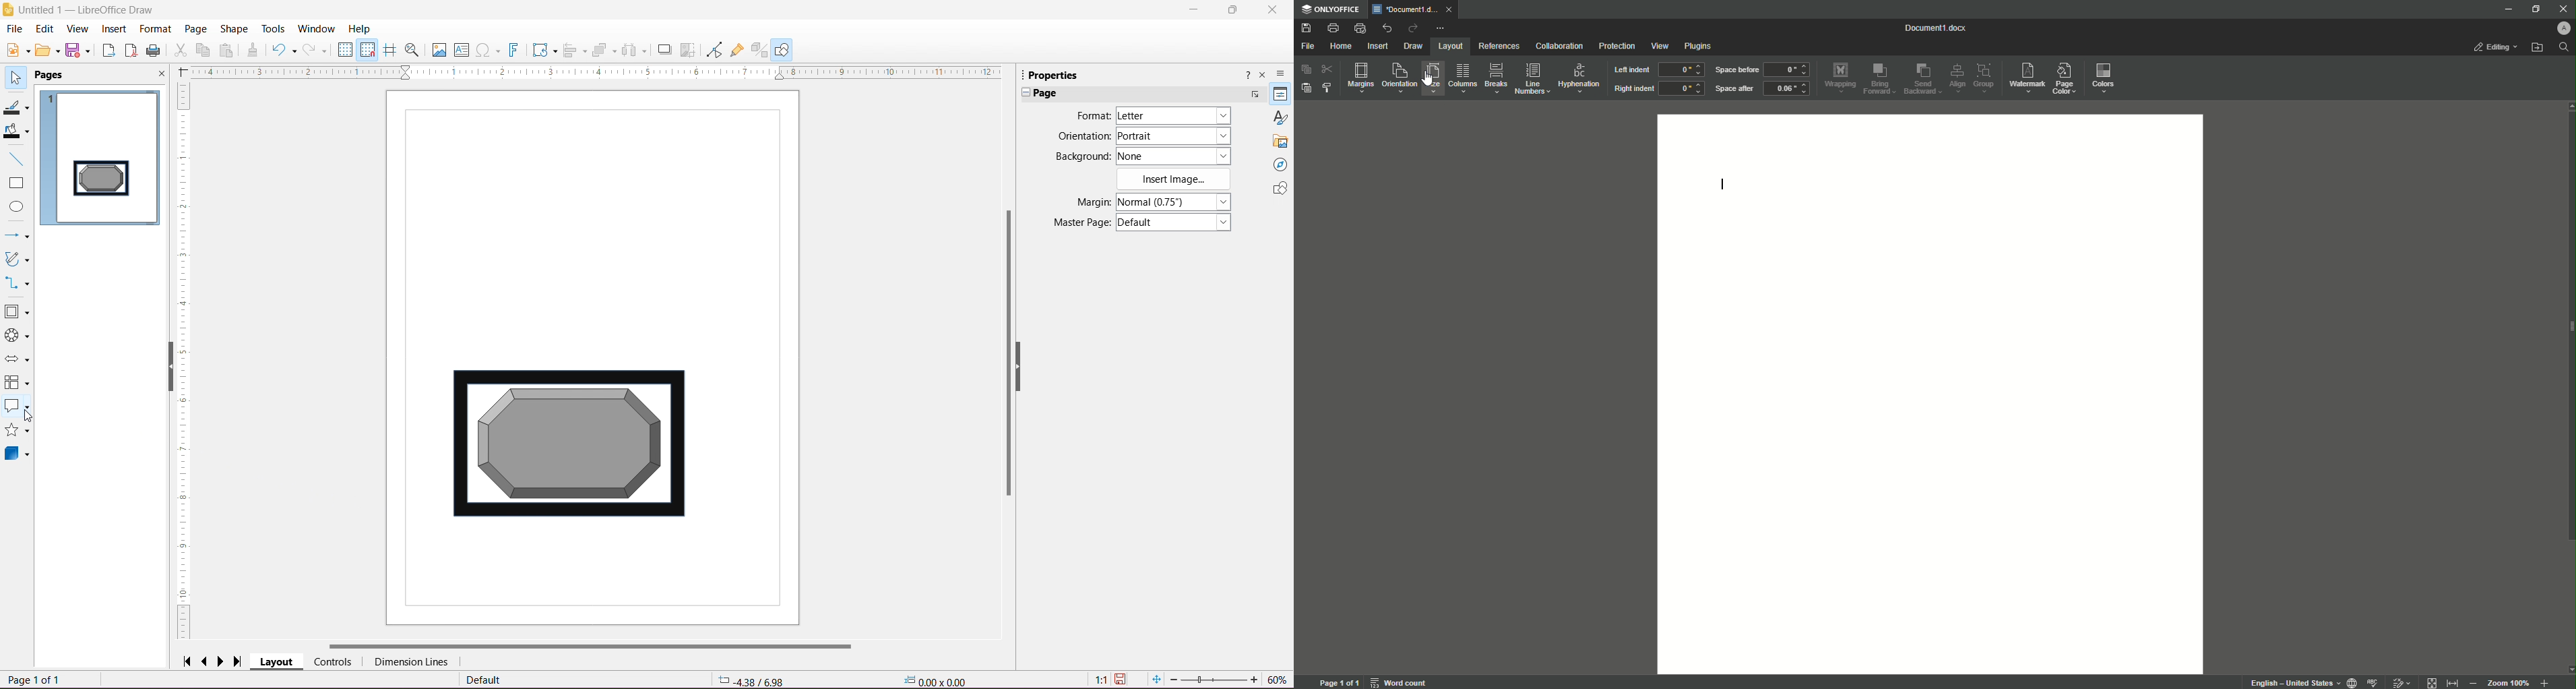 Image resolution: width=2576 pixels, height=700 pixels. Describe the element at coordinates (544, 51) in the screenshot. I see `Transformations` at that location.